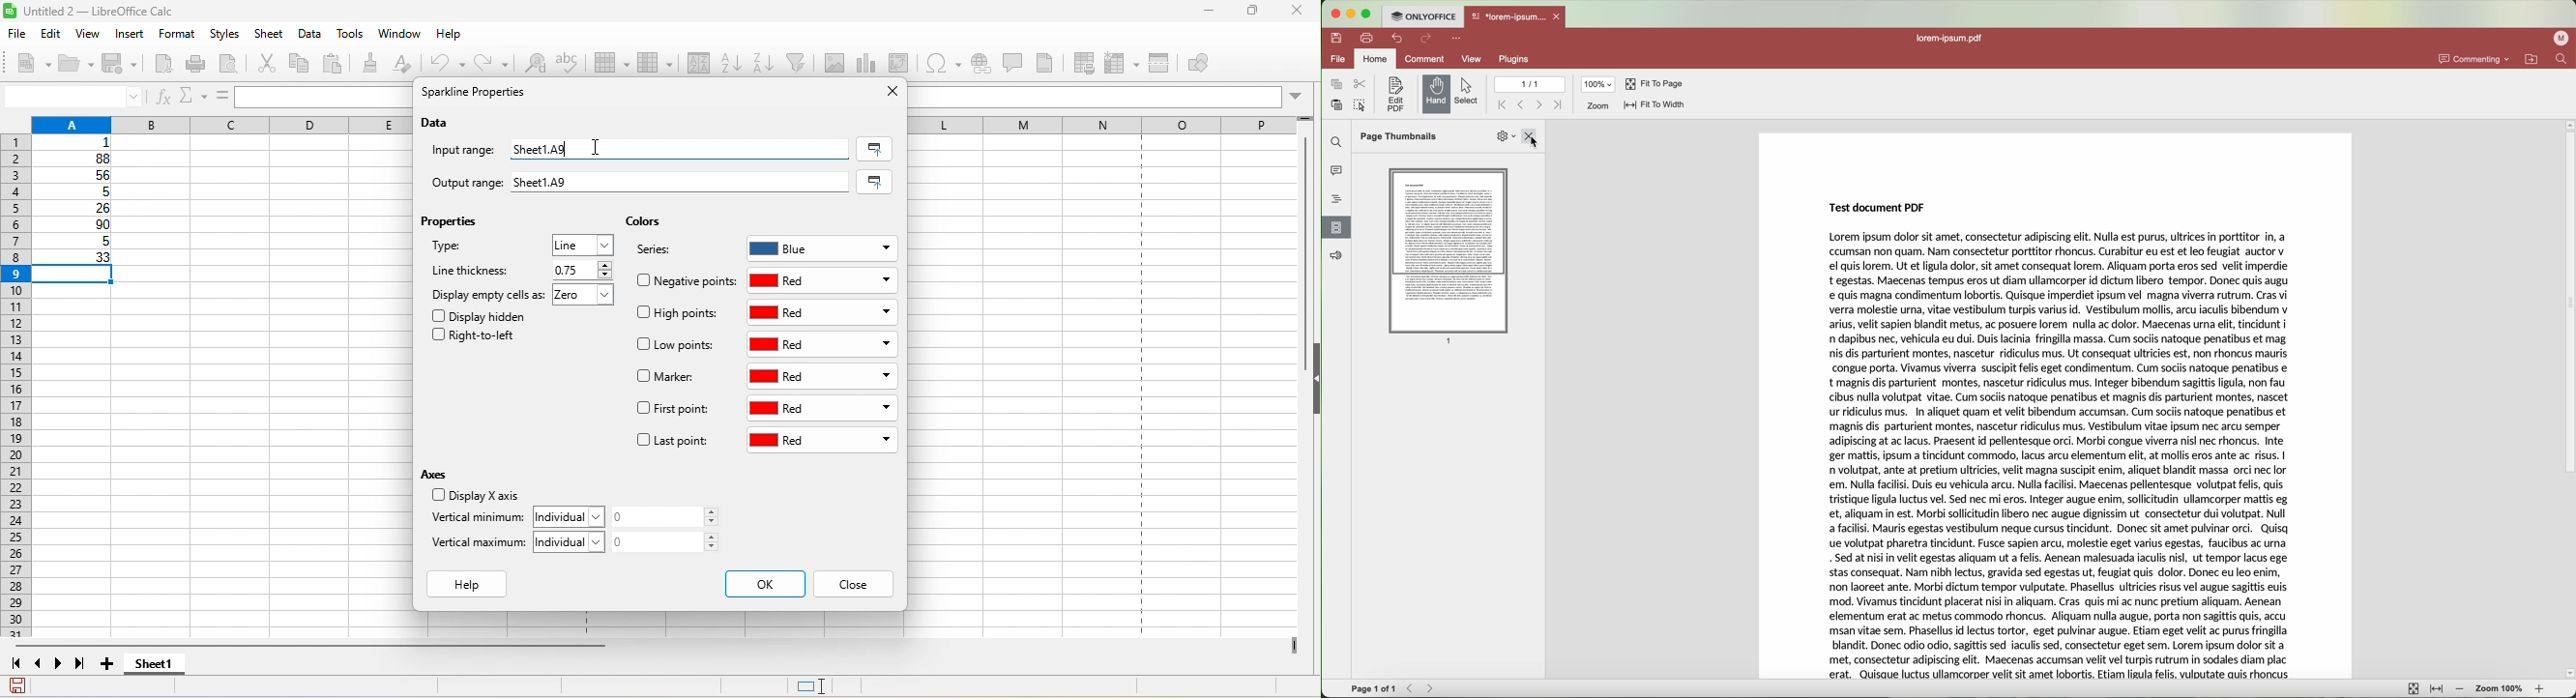  I want to click on cut, so click(268, 65).